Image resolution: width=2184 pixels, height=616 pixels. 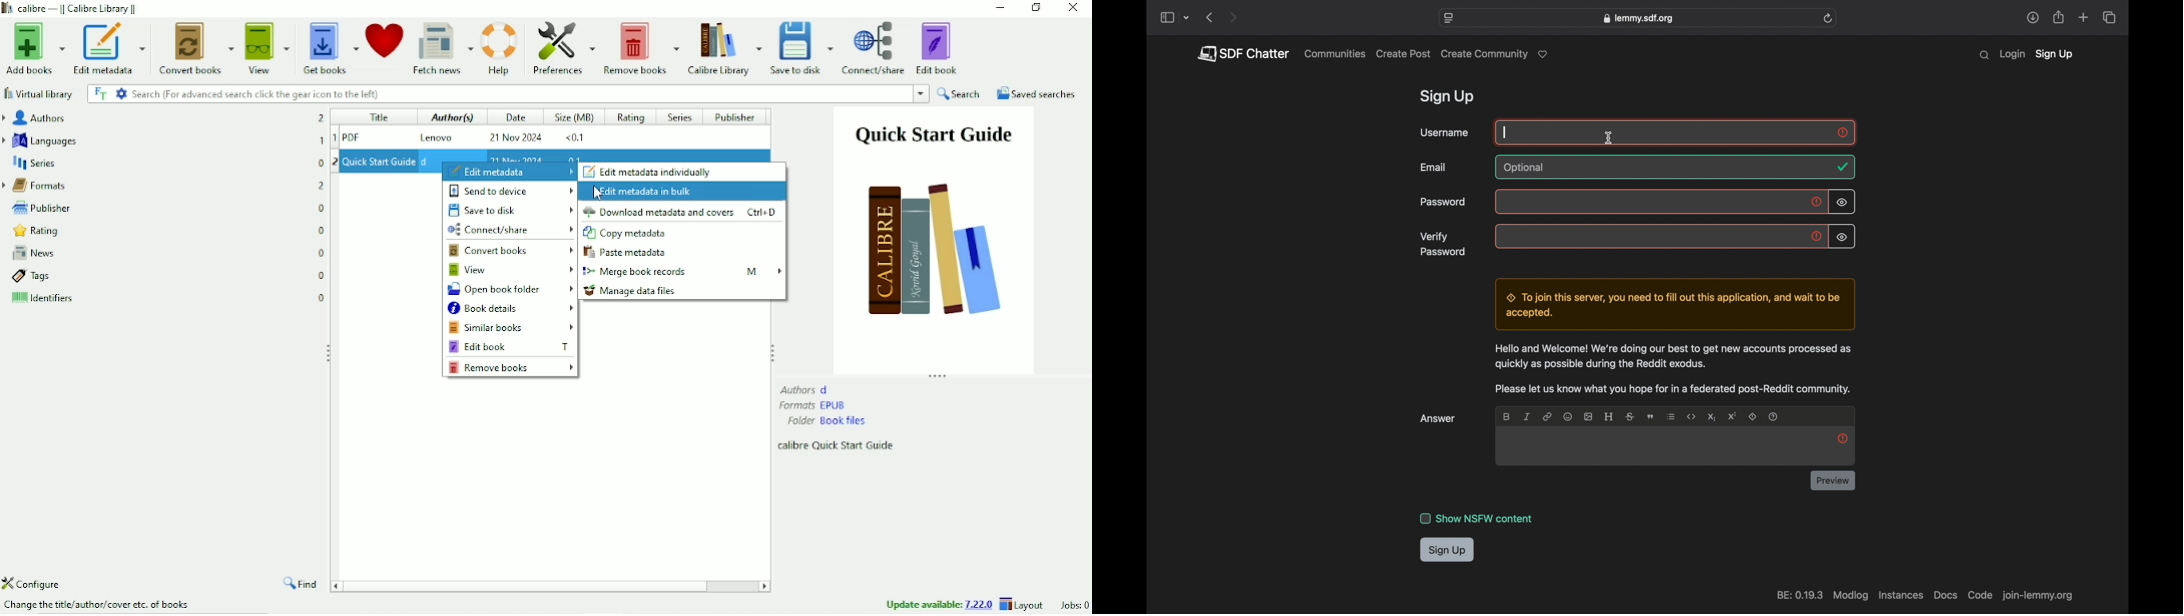 I want to click on Manage data files, so click(x=632, y=291).